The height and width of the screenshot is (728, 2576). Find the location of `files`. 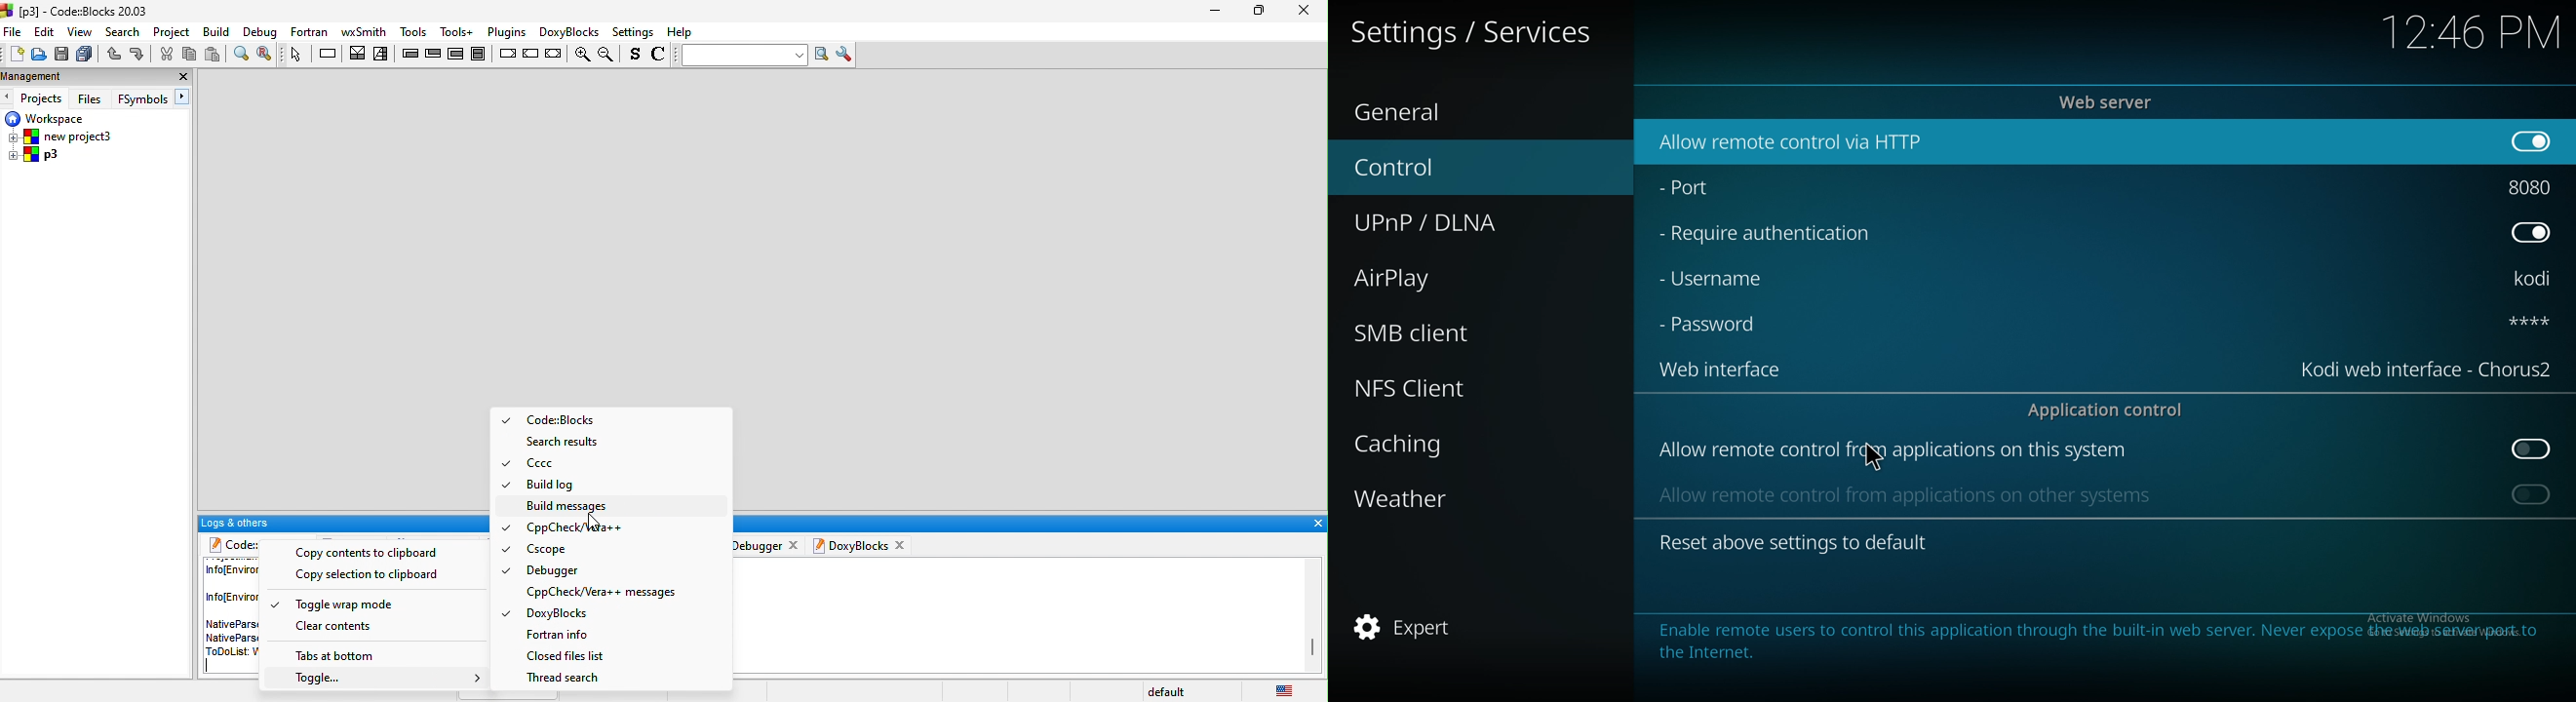

files is located at coordinates (92, 98).